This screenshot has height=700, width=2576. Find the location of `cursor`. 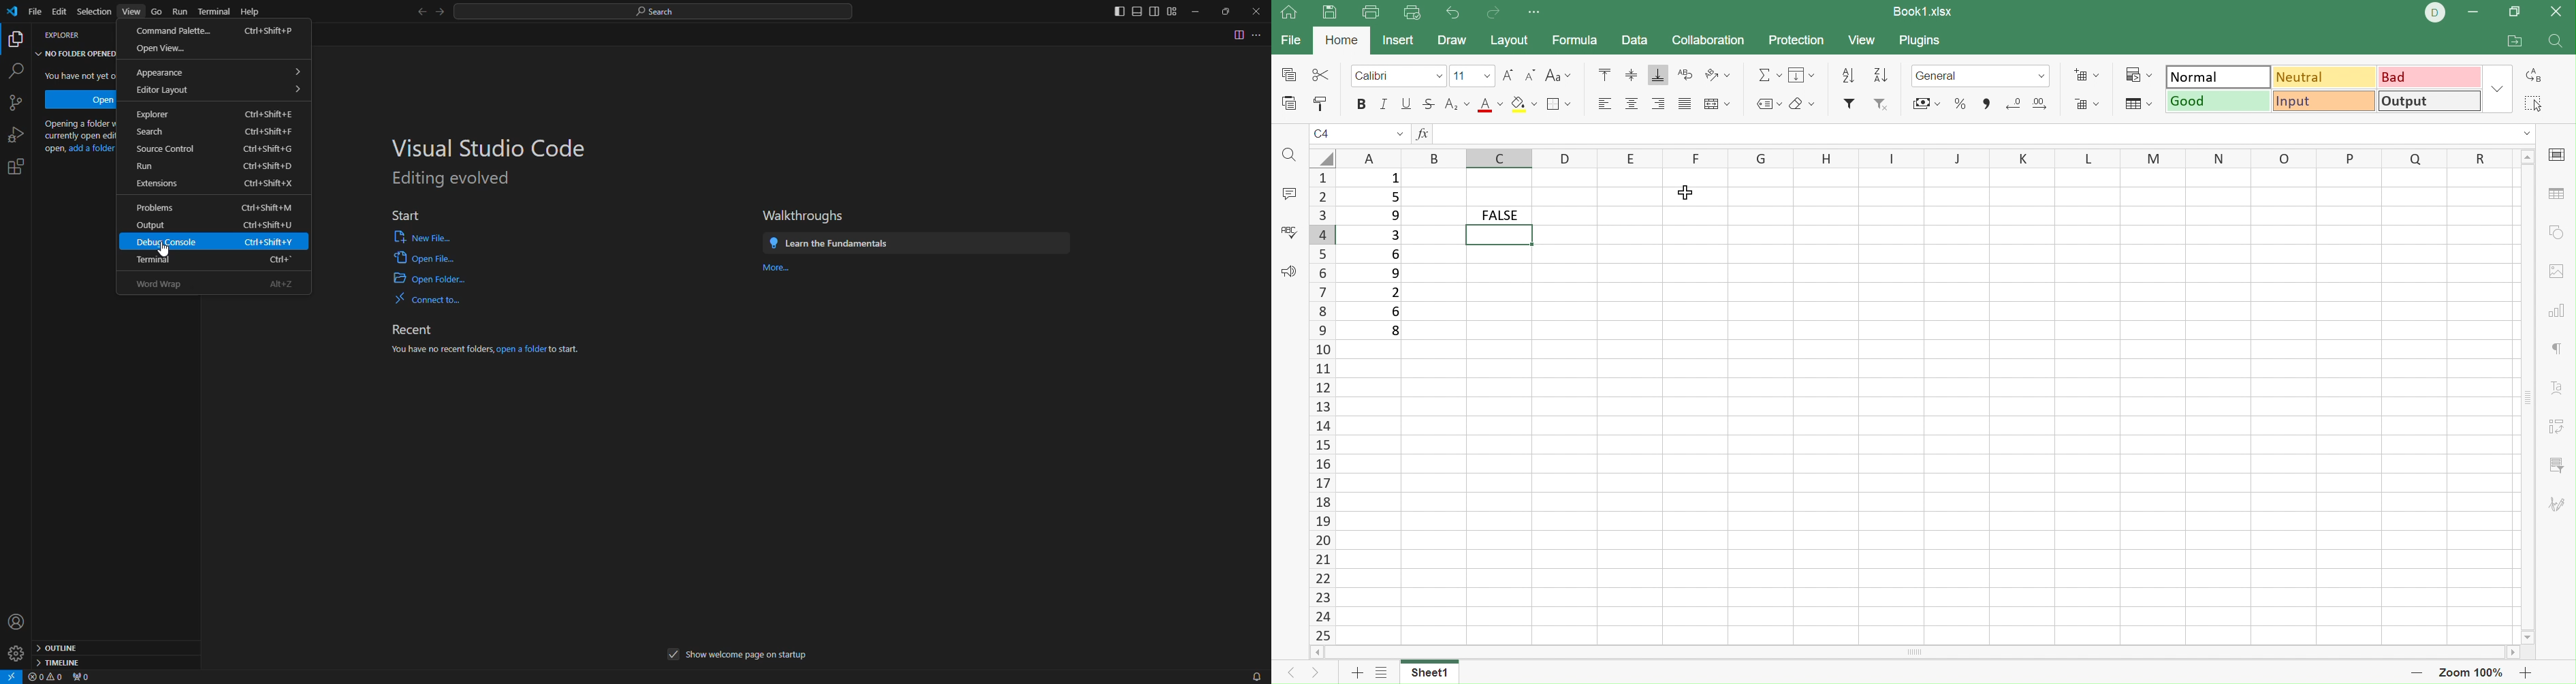

cursor is located at coordinates (173, 252).